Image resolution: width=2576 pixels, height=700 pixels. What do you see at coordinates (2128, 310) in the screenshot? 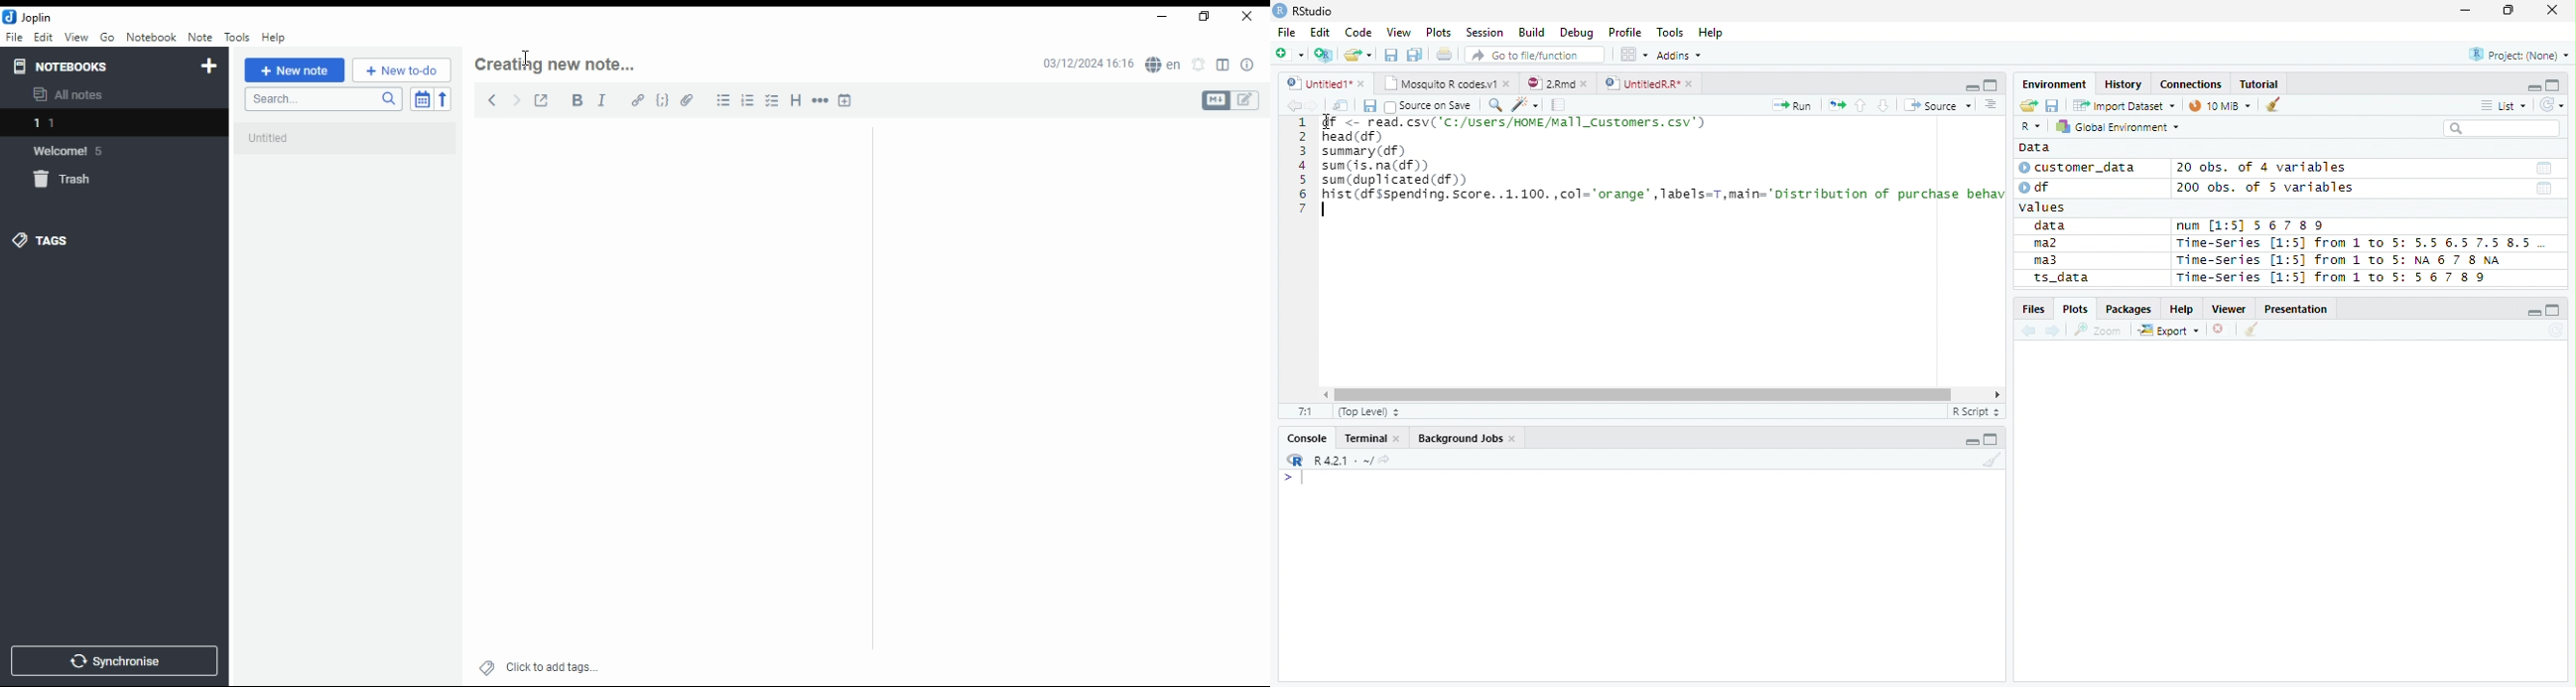
I see `Packages` at bounding box center [2128, 310].